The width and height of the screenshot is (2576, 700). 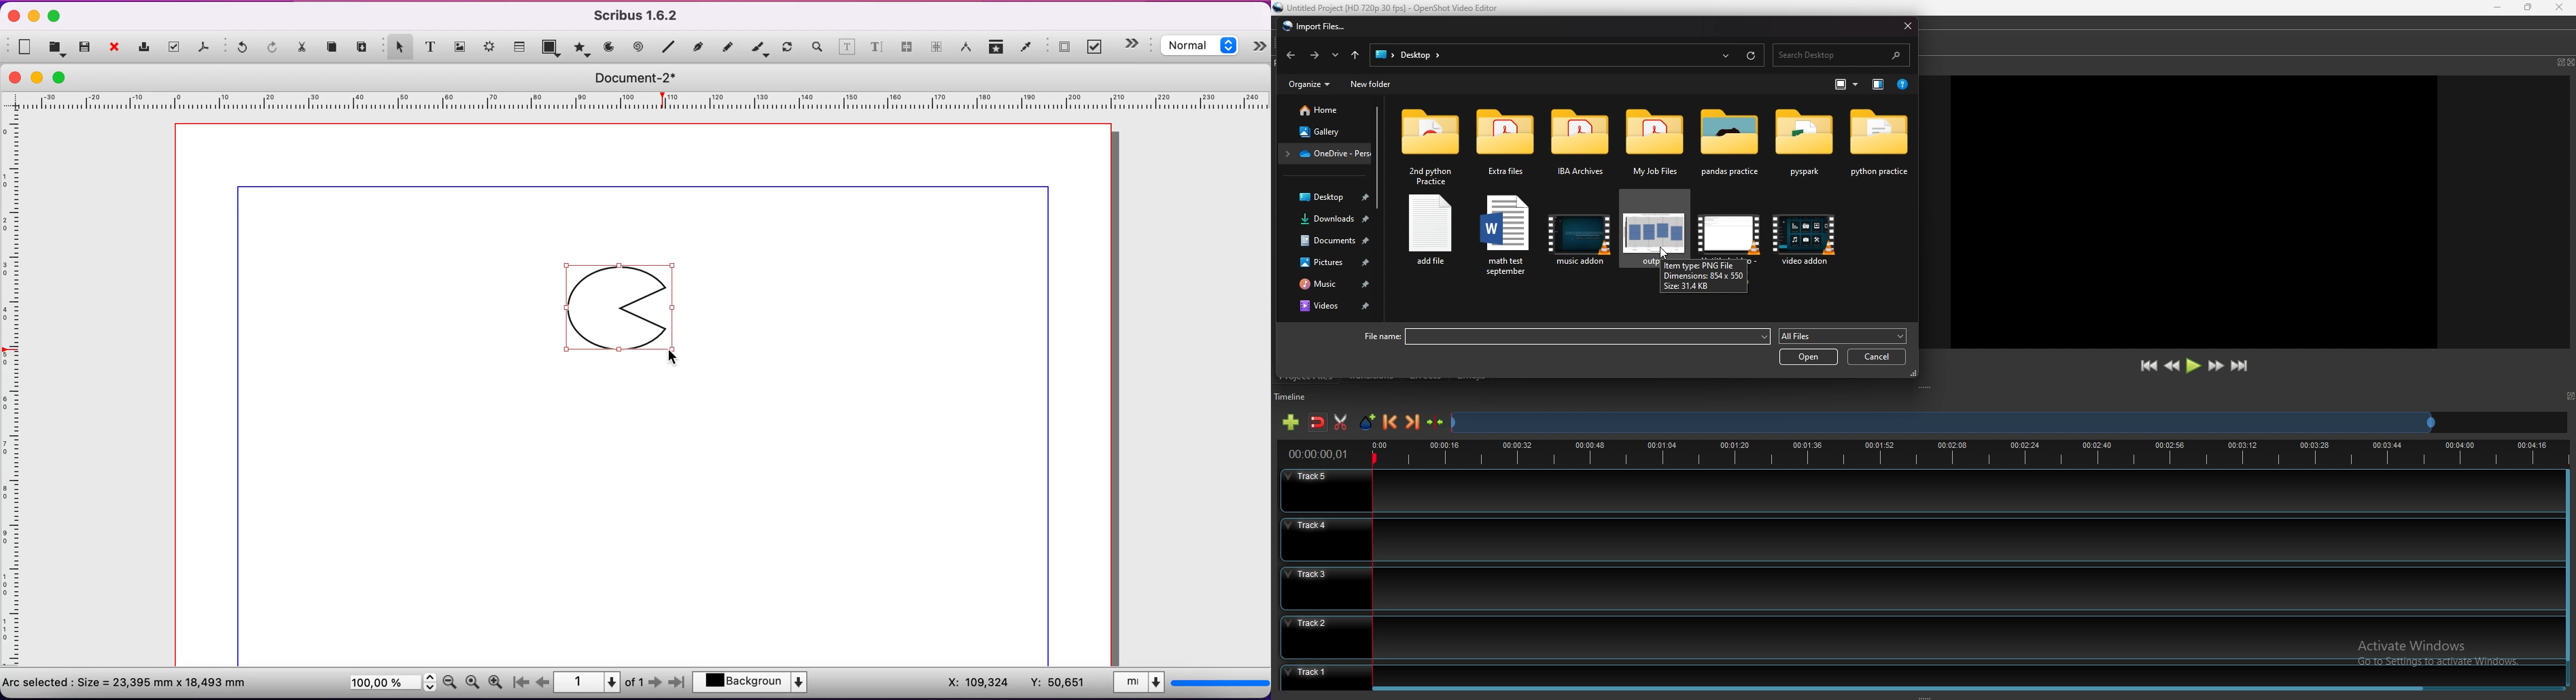 I want to click on export as pdf, so click(x=206, y=49).